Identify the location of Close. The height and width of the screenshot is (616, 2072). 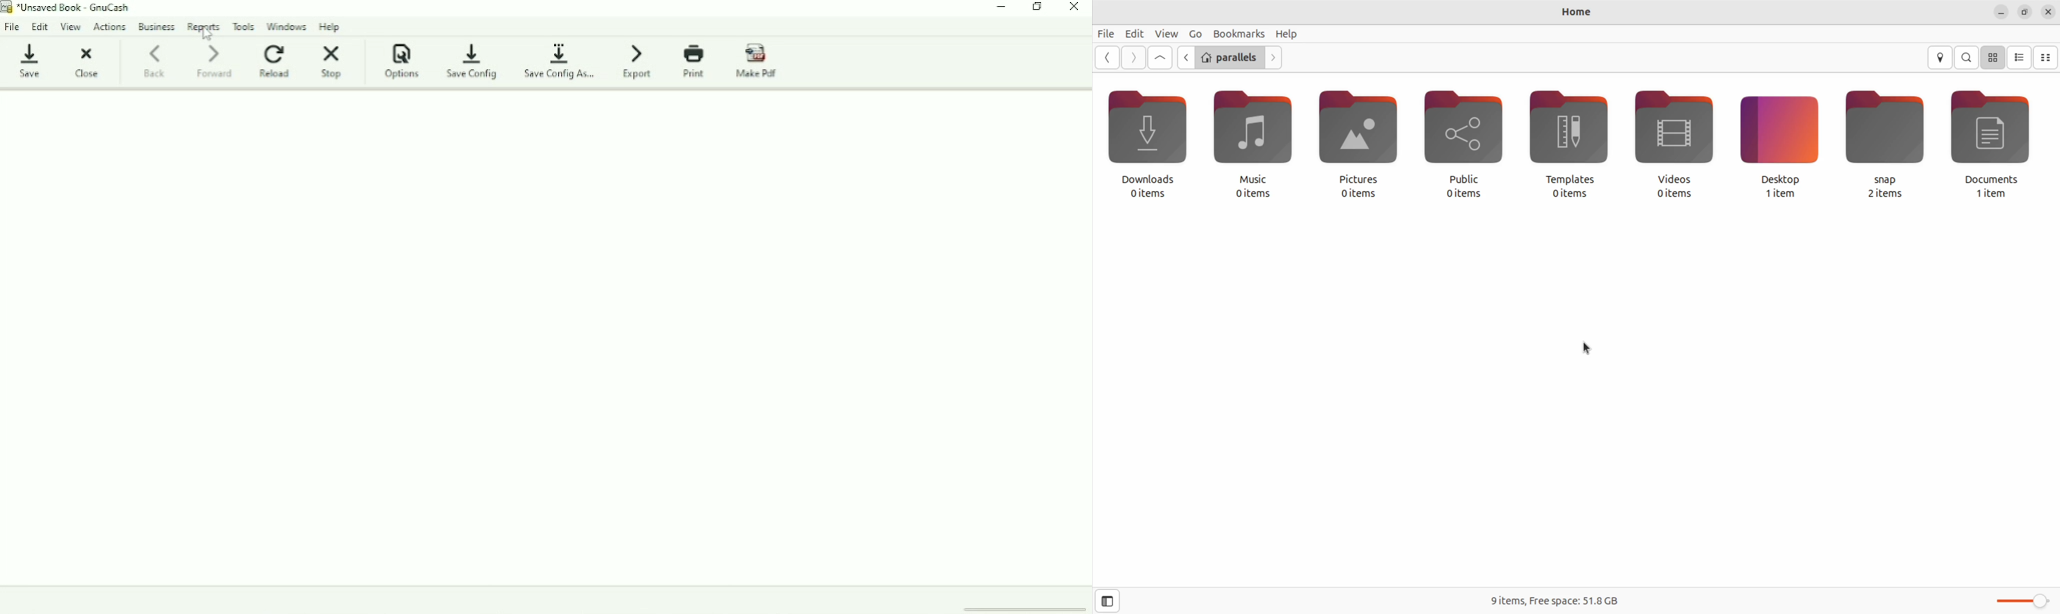
(85, 61).